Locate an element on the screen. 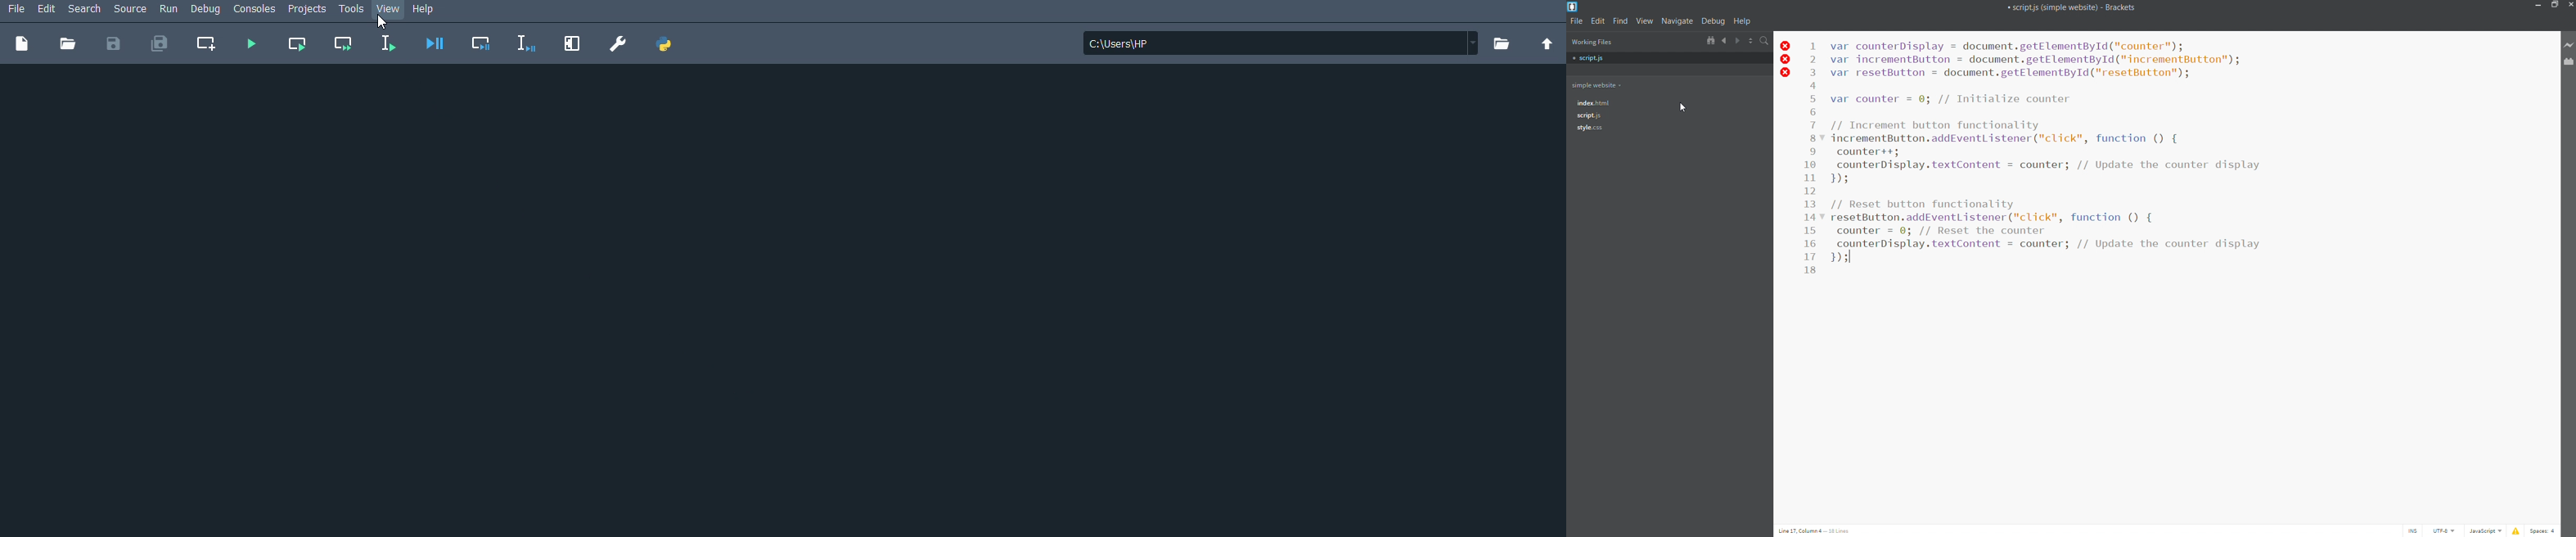 The height and width of the screenshot is (560, 2576). cursor toggle is located at coordinates (2413, 531).